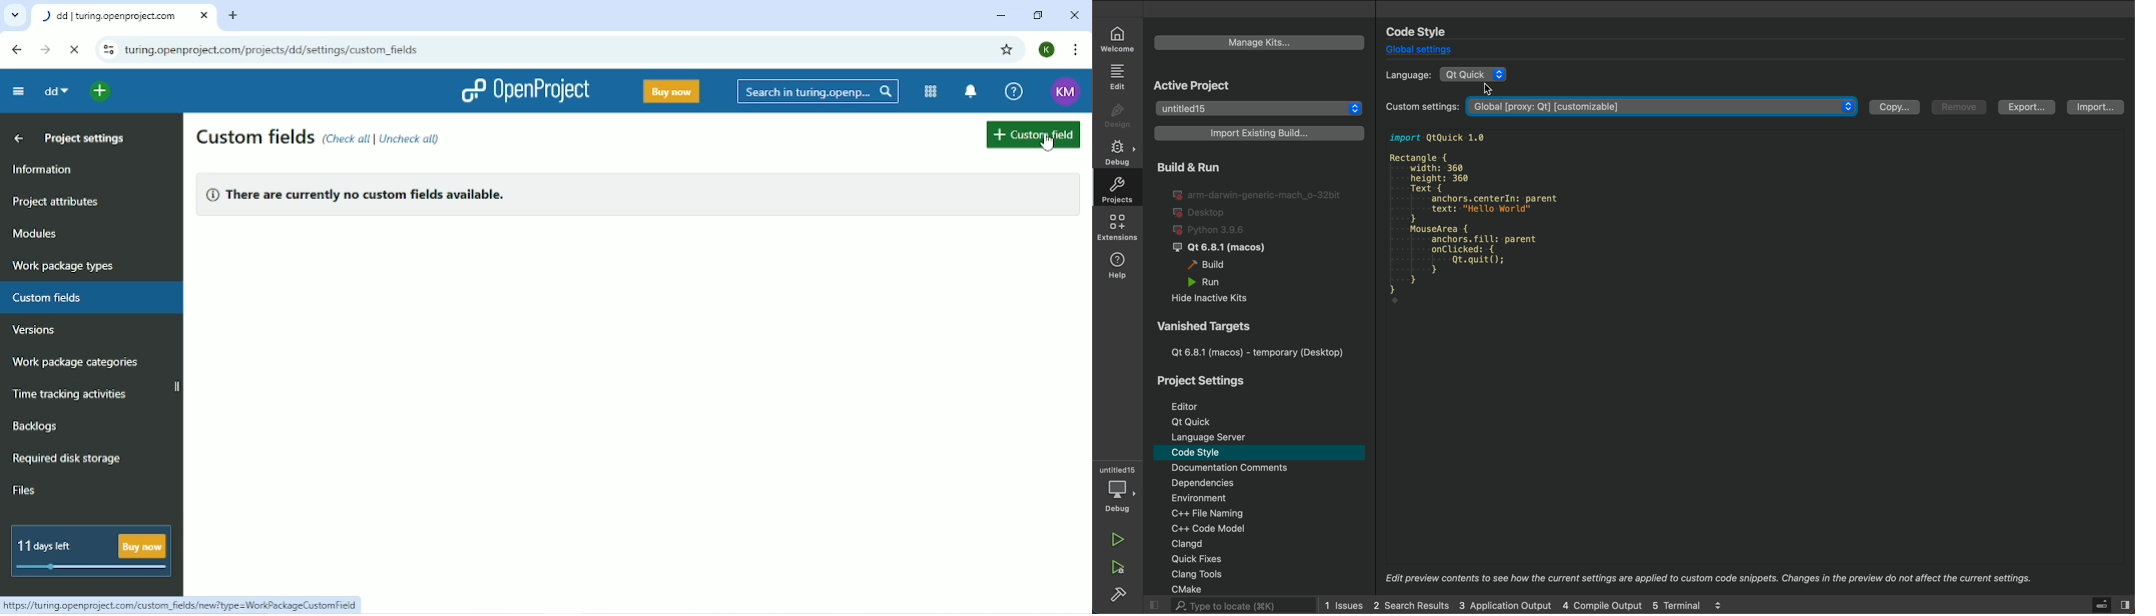 The image size is (2156, 616). Describe the element at coordinates (42, 167) in the screenshot. I see `Information` at that location.